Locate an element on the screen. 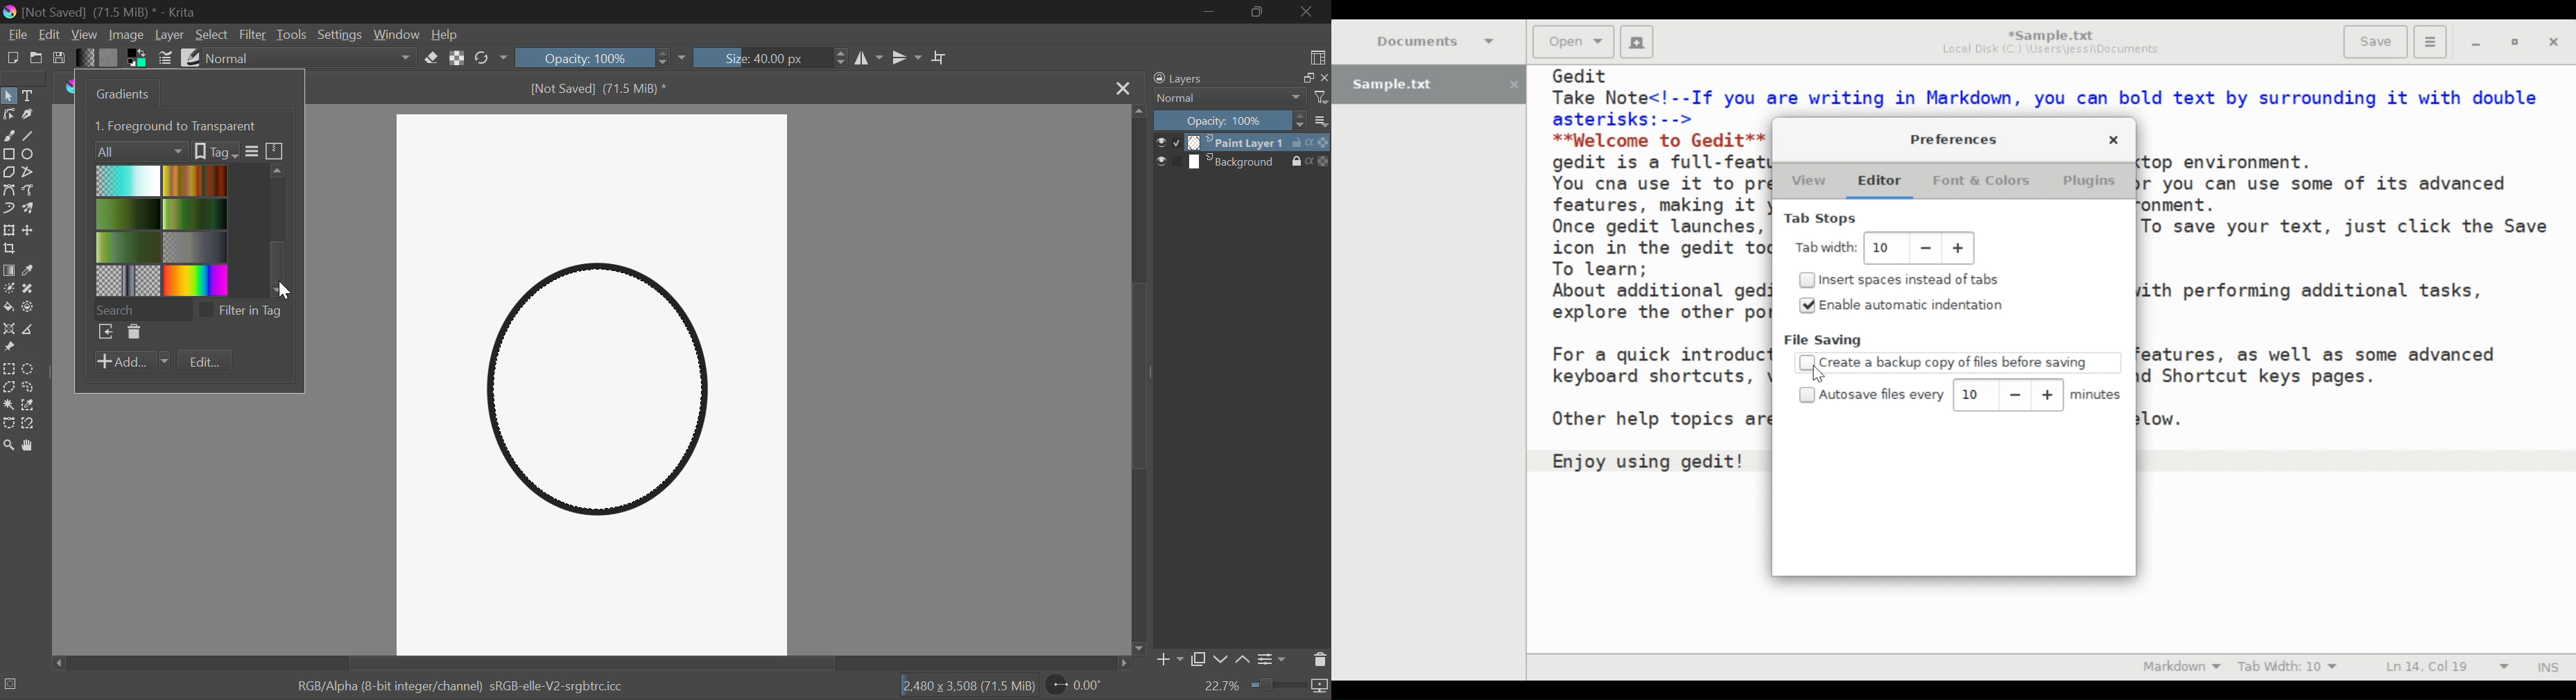 This screenshot has width=2576, height=700. Lock Alpha is located at coordinates (458, 58).